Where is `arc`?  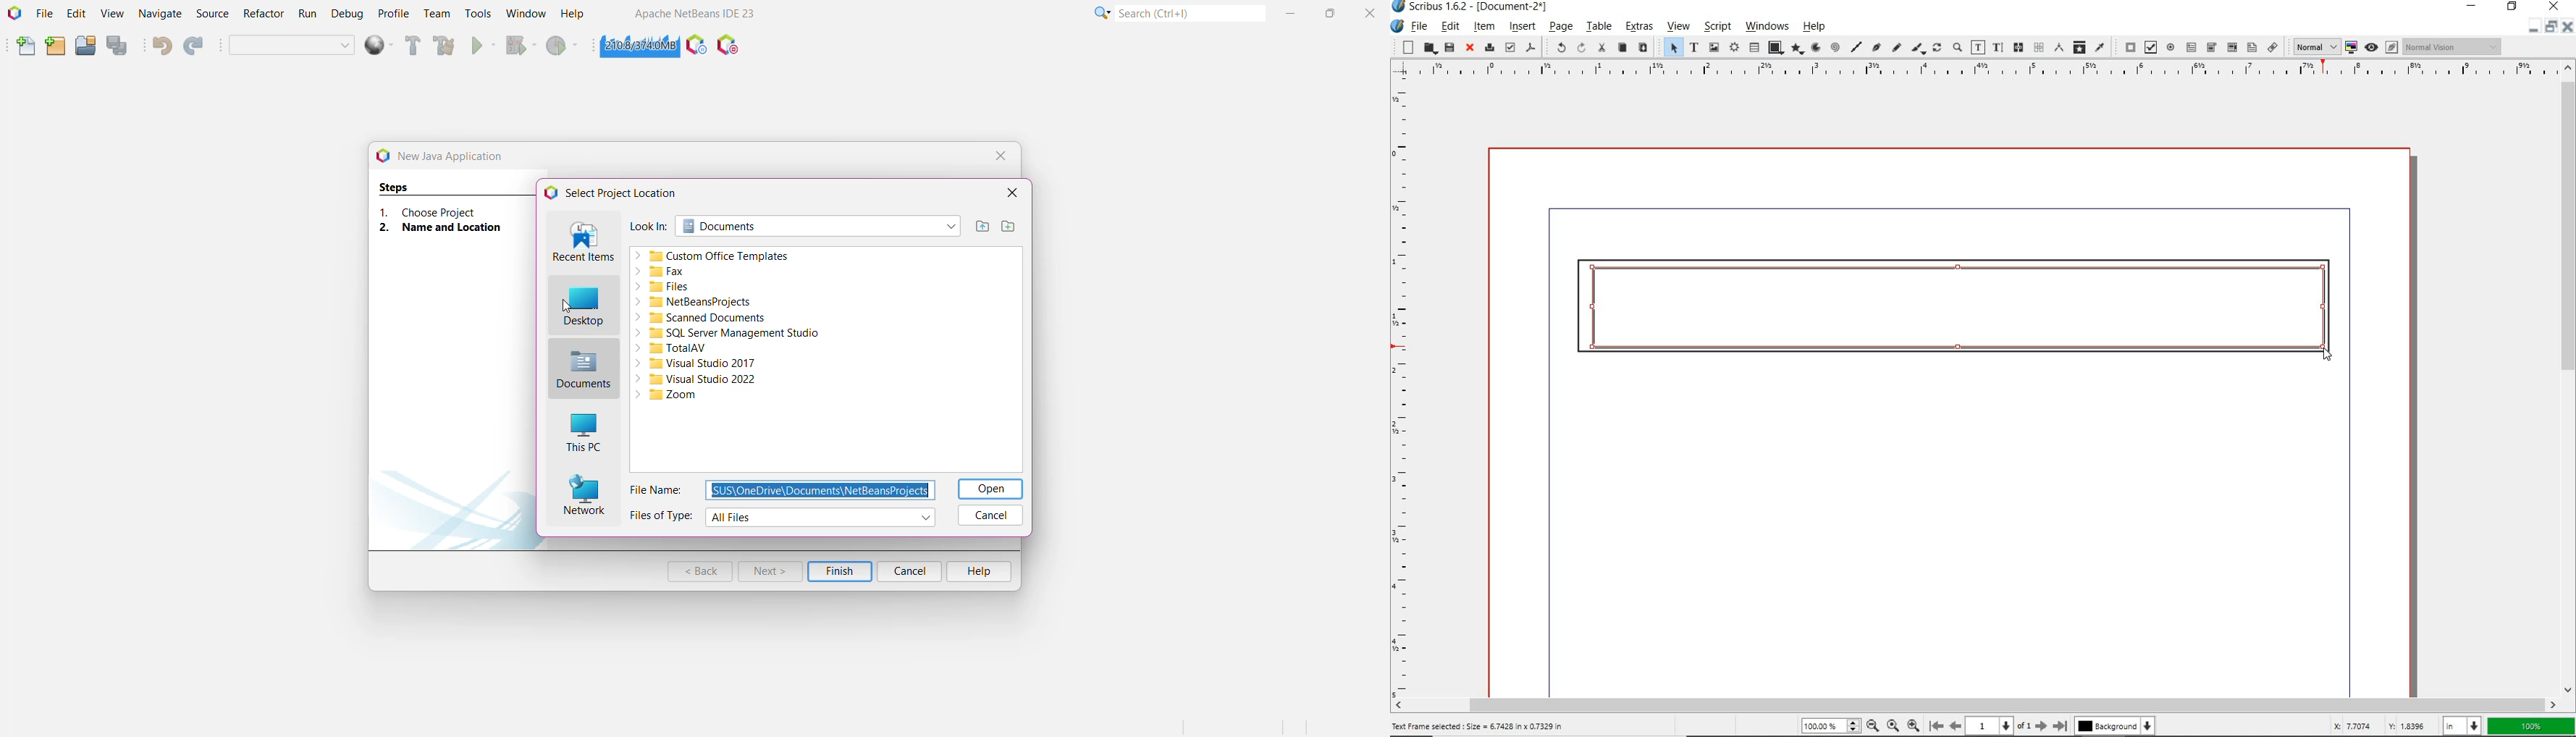
arc is located at coordinates (1815, 47).